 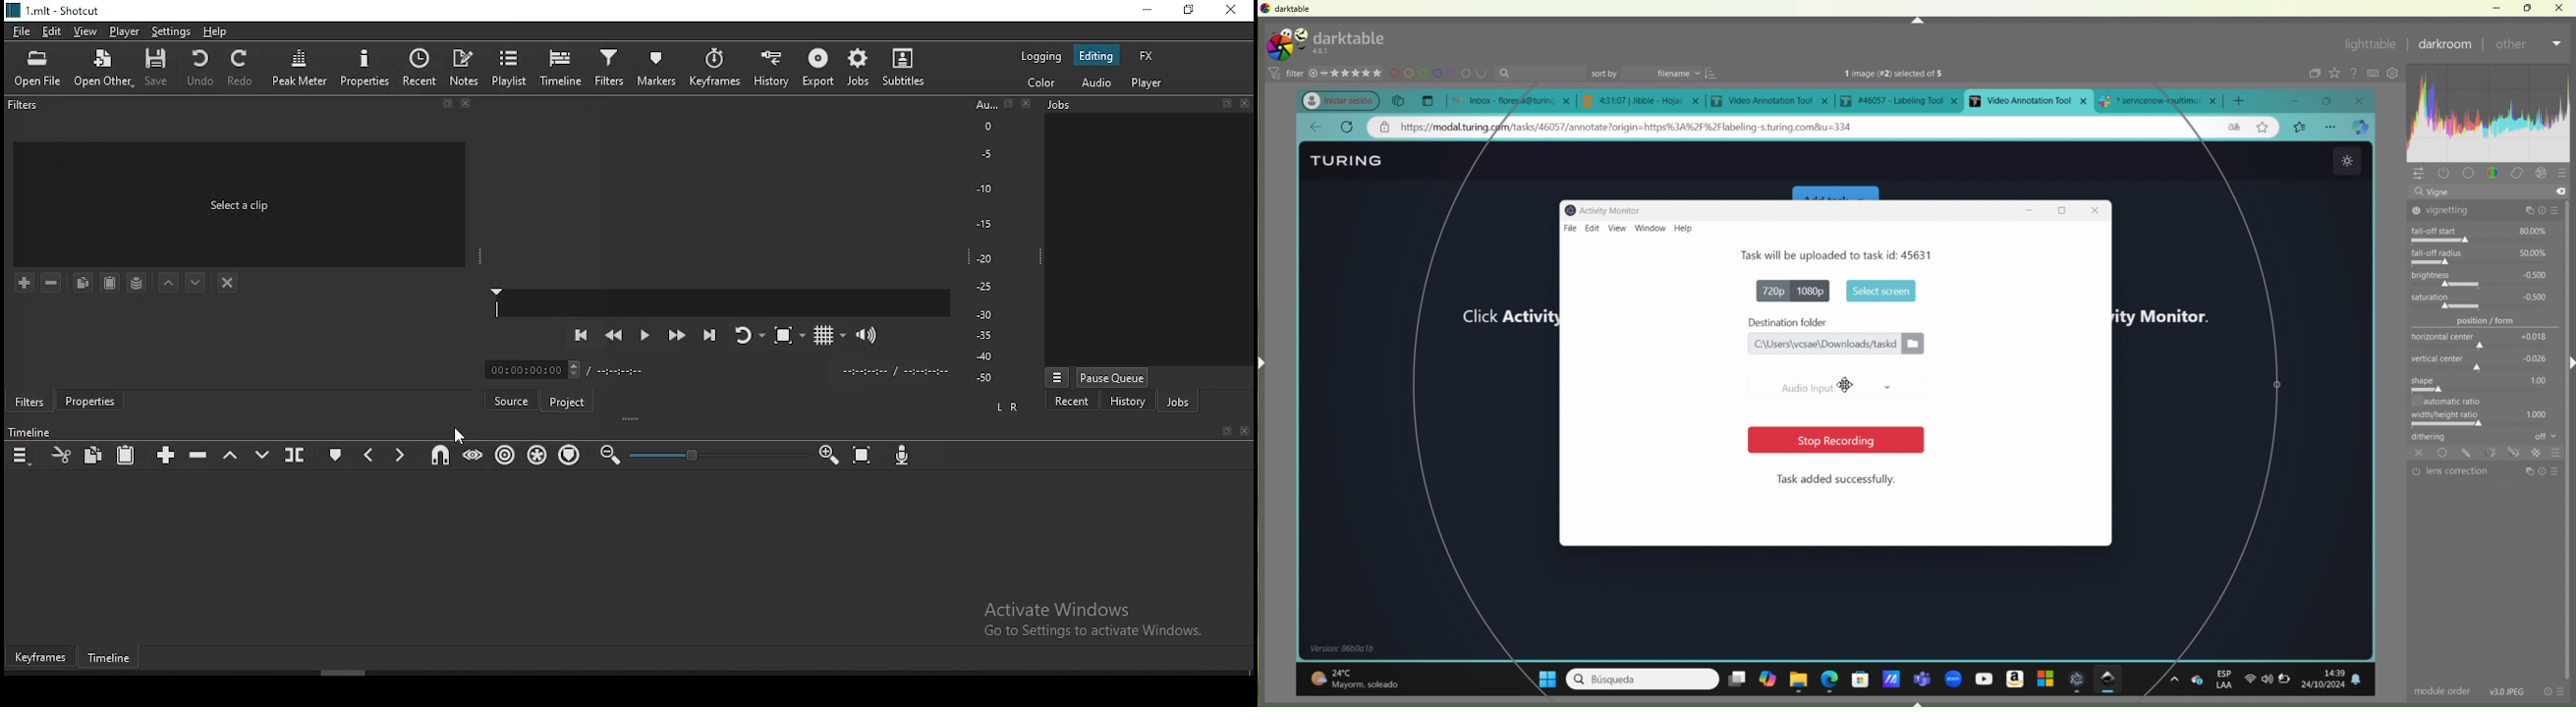 What do you see at coordinates (1543, 73) in the screenshot?
I see `search` at bounding box center [1543, 73].